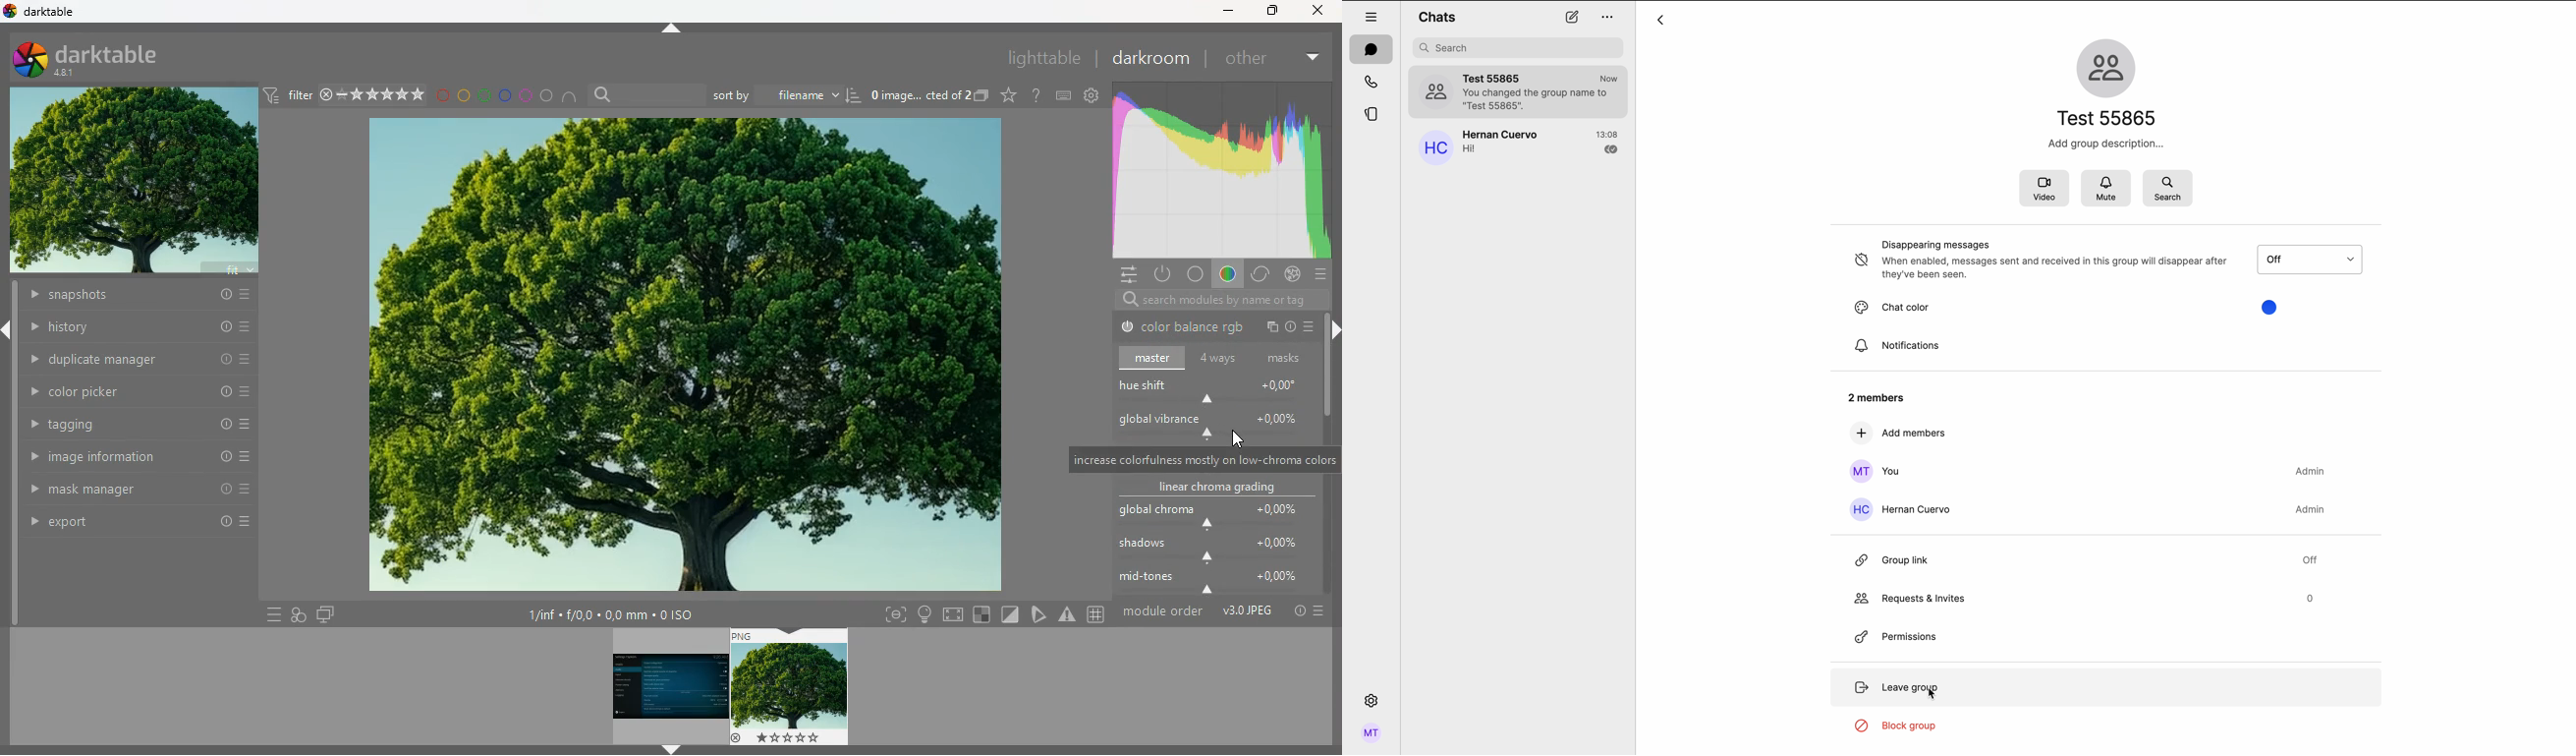 The width and height of the screenshot is (2576, 756). I want to click on profile picture, so click(1434, 149).